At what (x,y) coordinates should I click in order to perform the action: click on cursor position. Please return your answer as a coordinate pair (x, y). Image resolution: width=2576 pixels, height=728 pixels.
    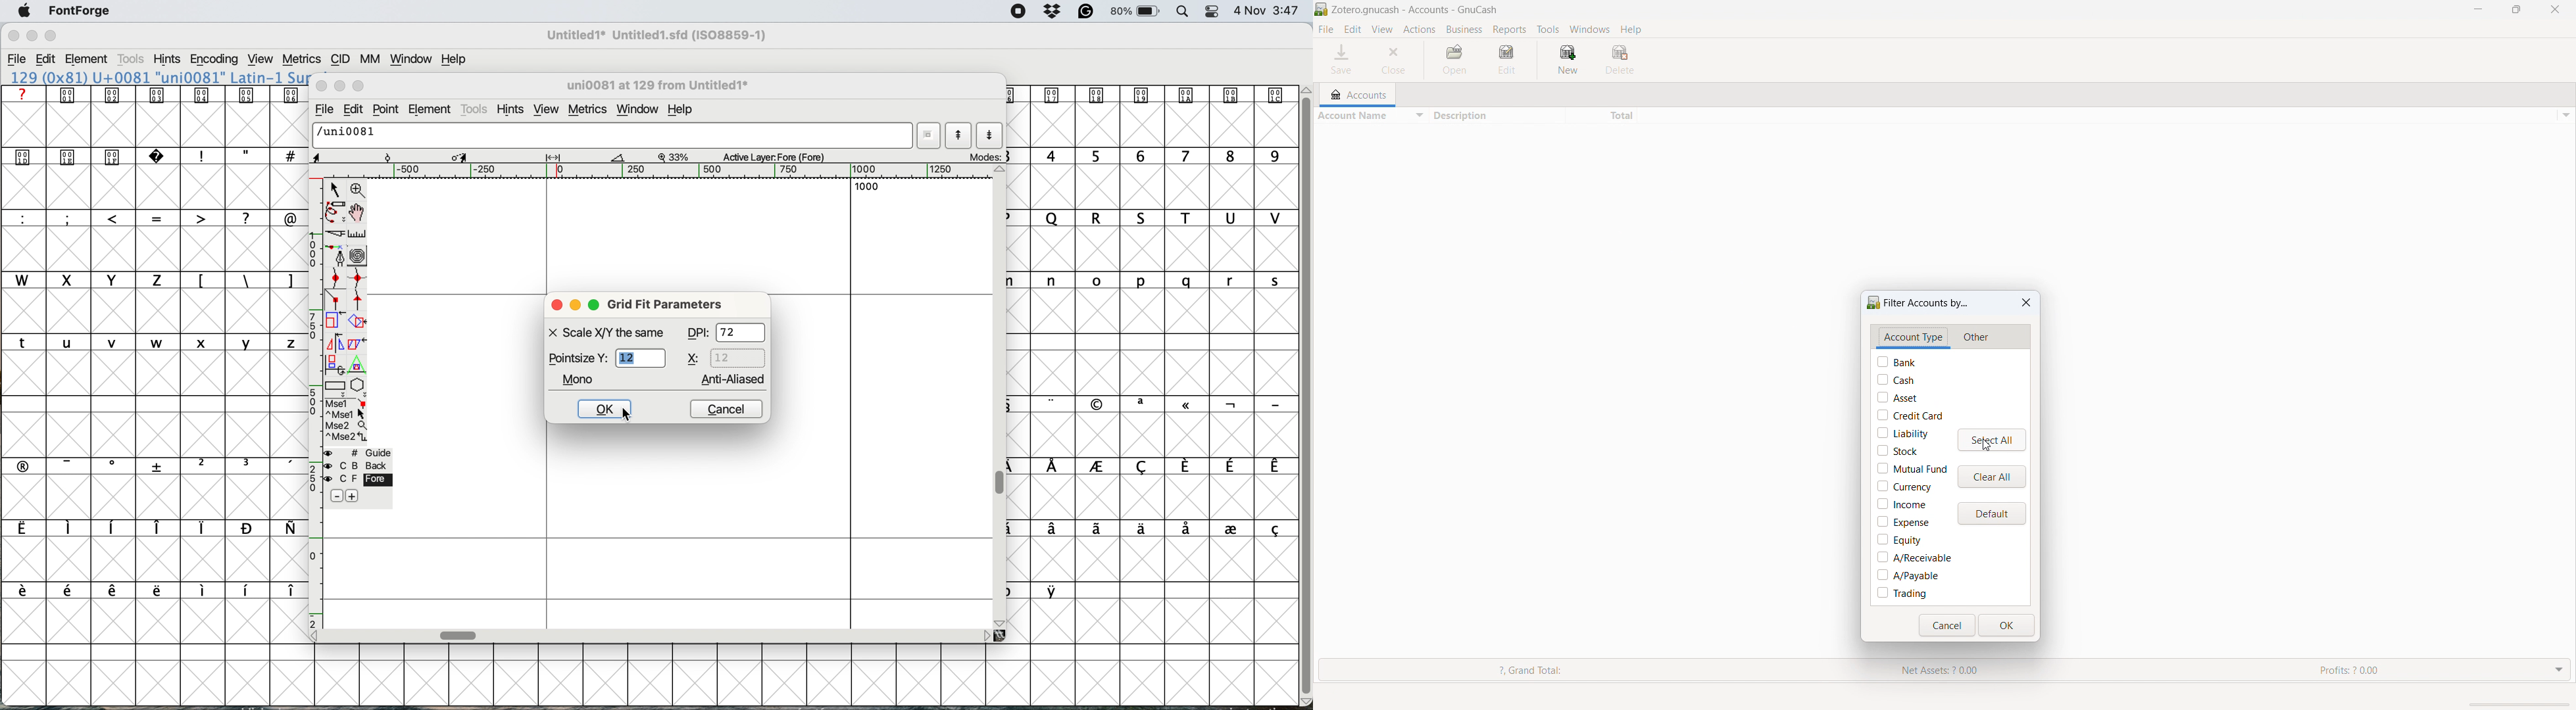
    Looking at the image, I should click on (333, 157).